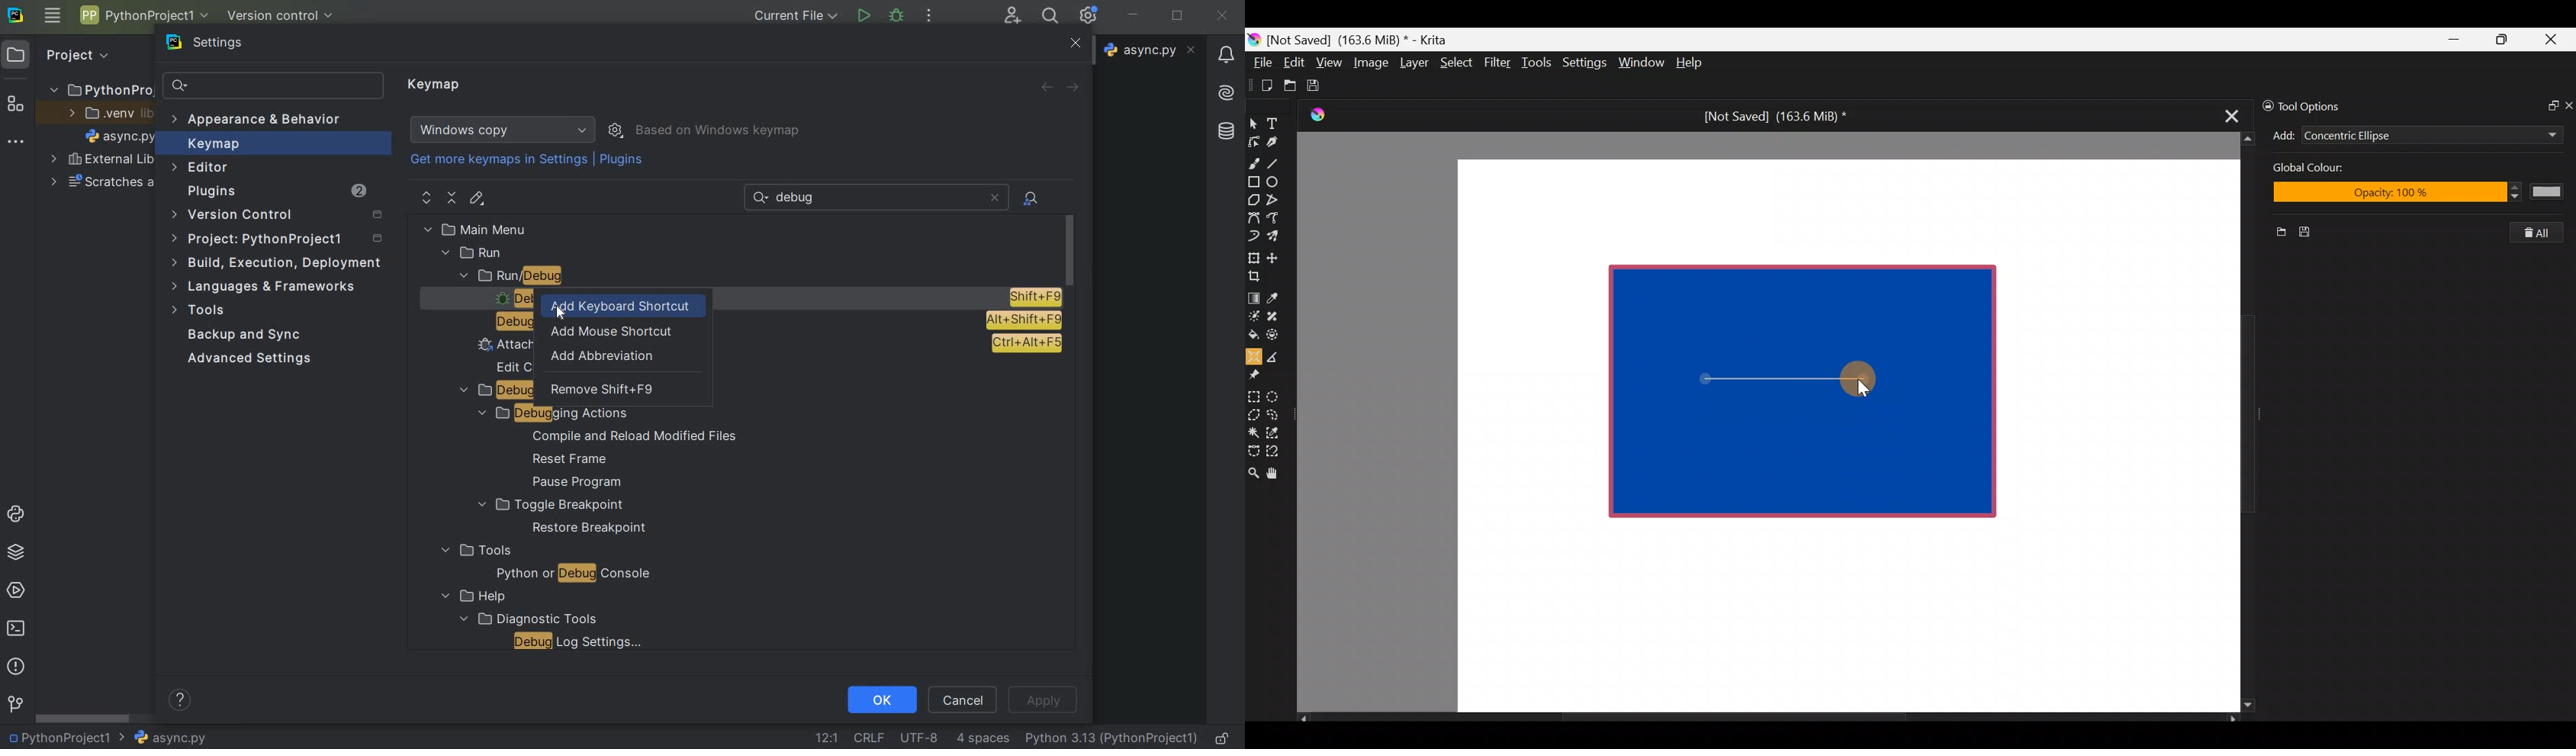 Image resolution: width=2576 pixels, height=756 pixels. I want to click on file name, so click(121, 139).